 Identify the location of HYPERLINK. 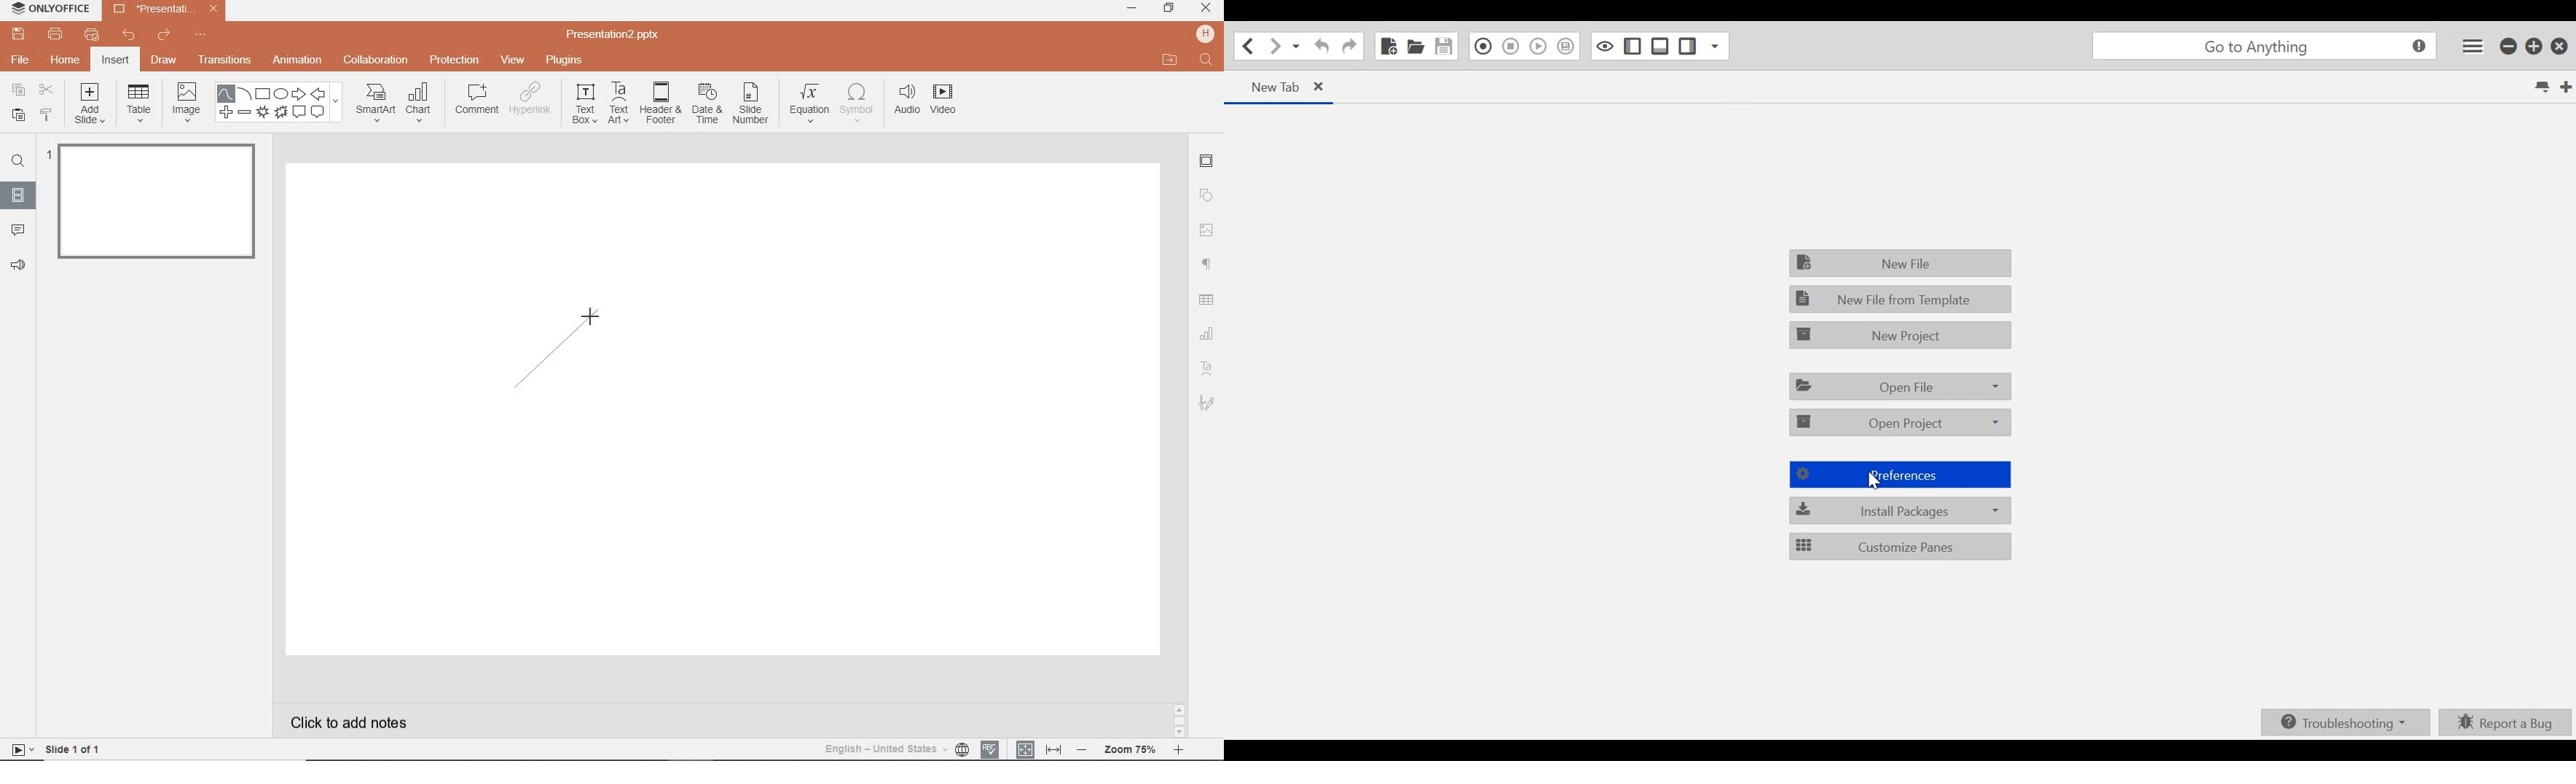
(533, 102).